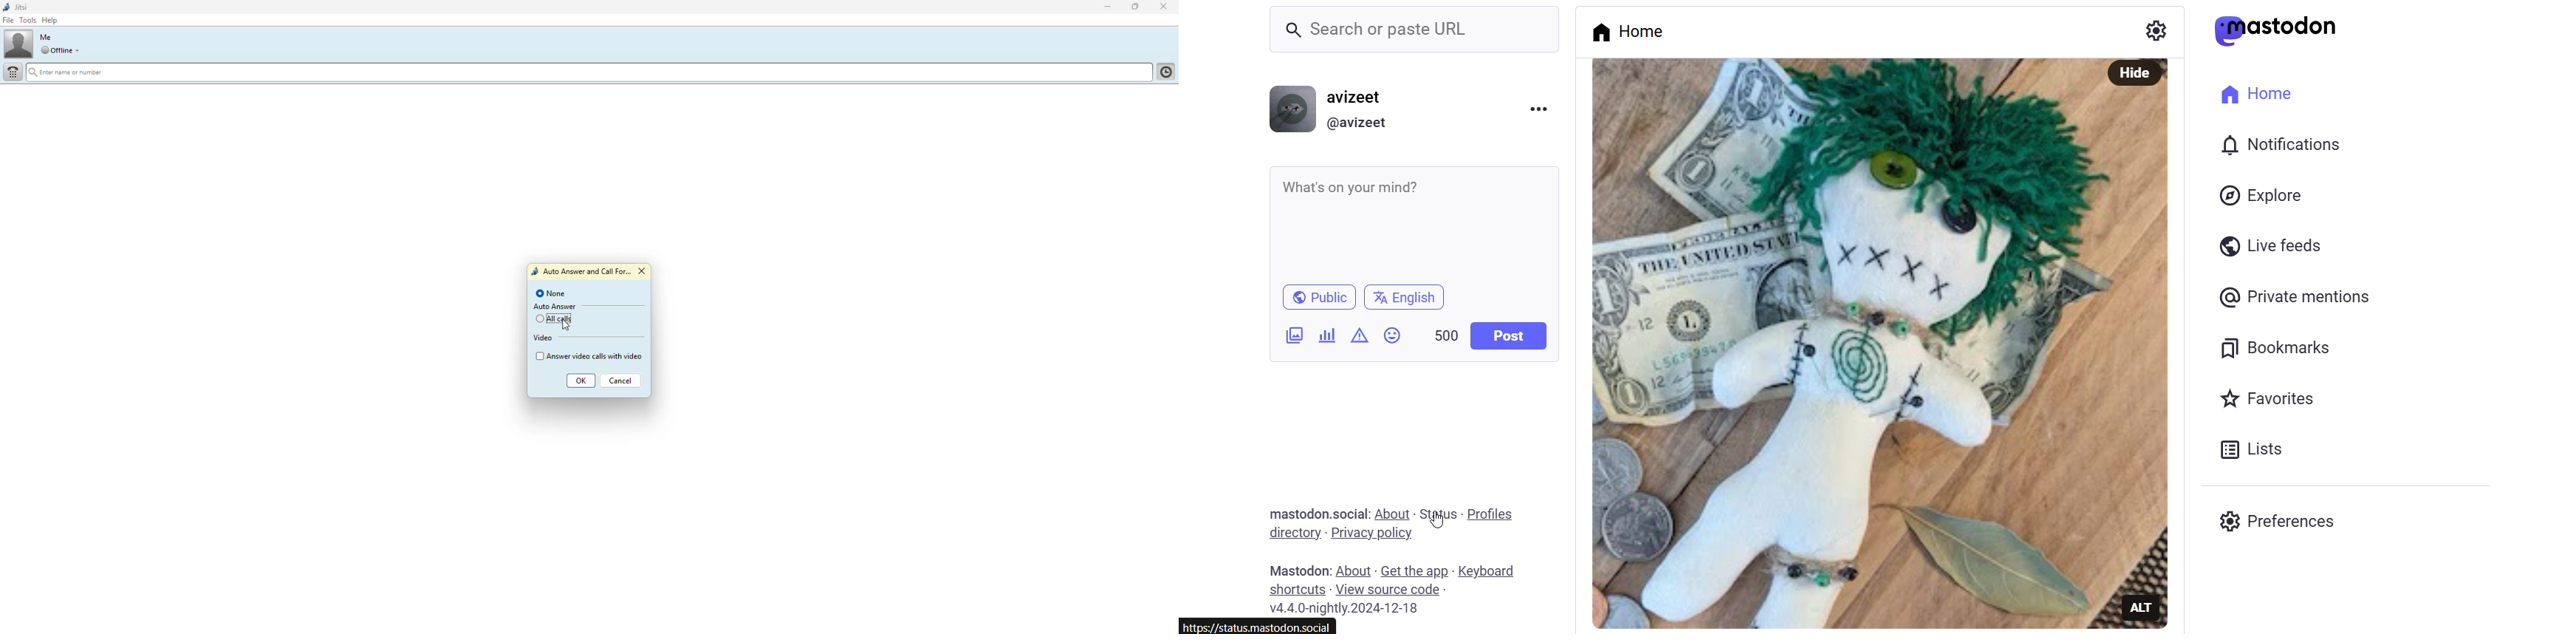  I want to click on setting, so click(2154, 30).